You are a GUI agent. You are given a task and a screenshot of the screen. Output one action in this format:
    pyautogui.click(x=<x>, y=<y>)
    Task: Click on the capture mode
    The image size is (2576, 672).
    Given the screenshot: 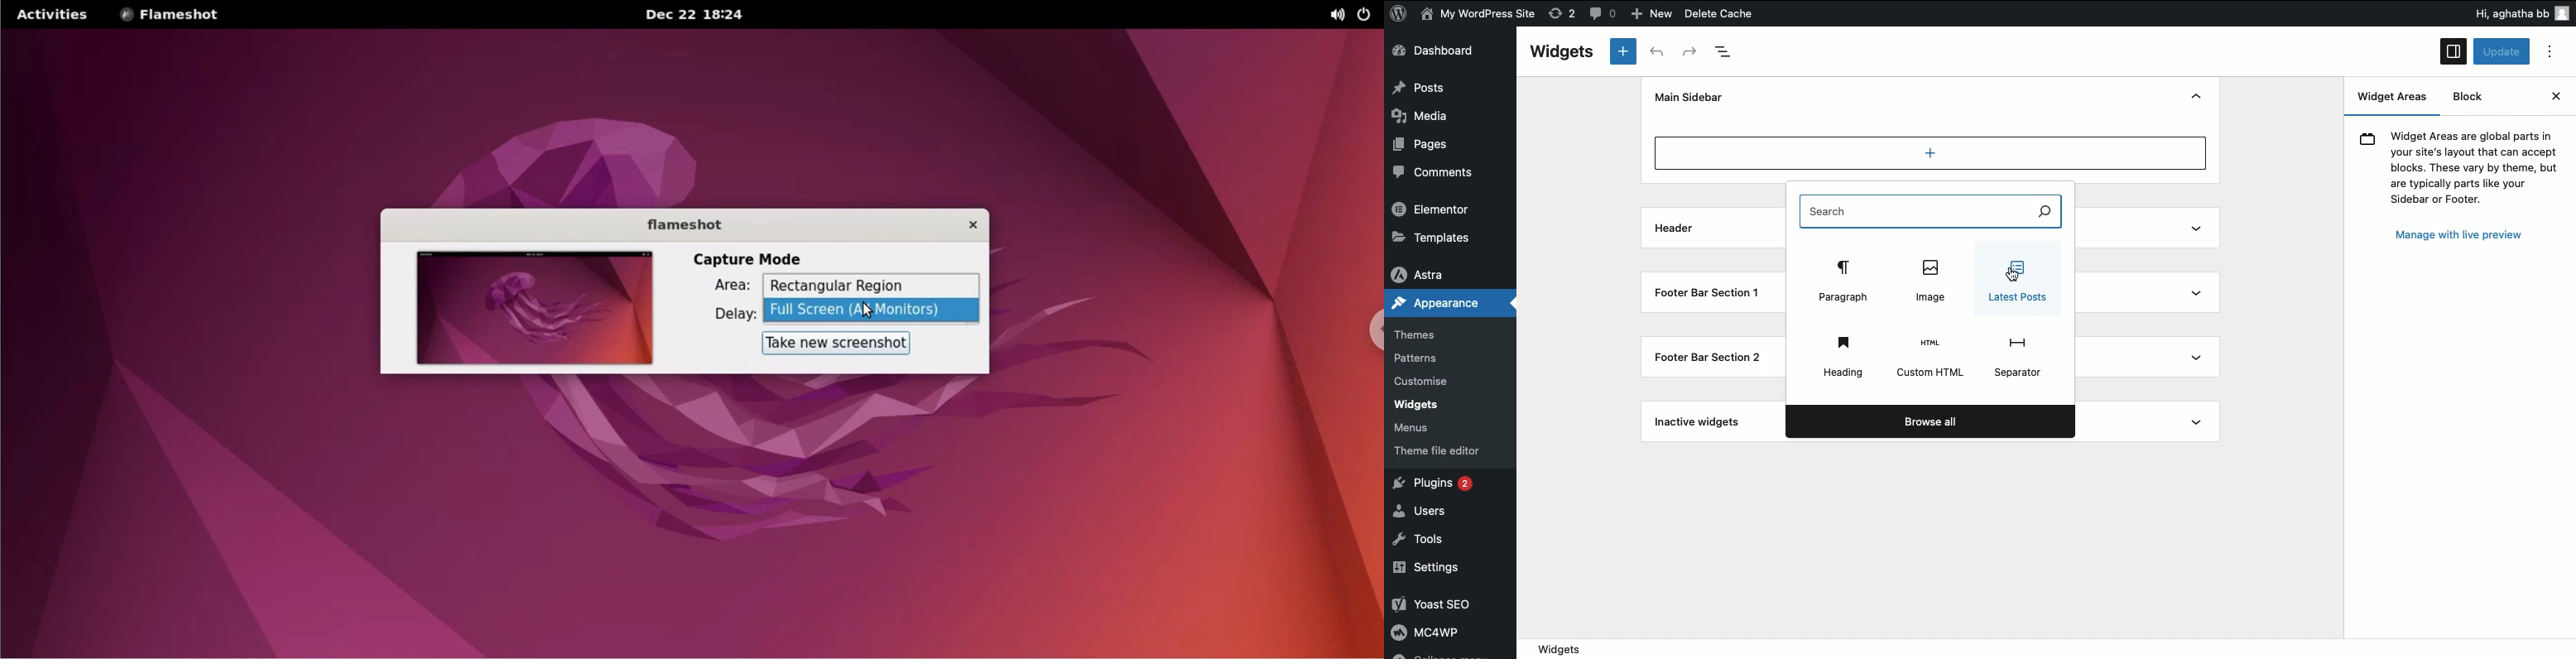 What is the action you would take?
    pyautogui.click(x=753, y=257)
    